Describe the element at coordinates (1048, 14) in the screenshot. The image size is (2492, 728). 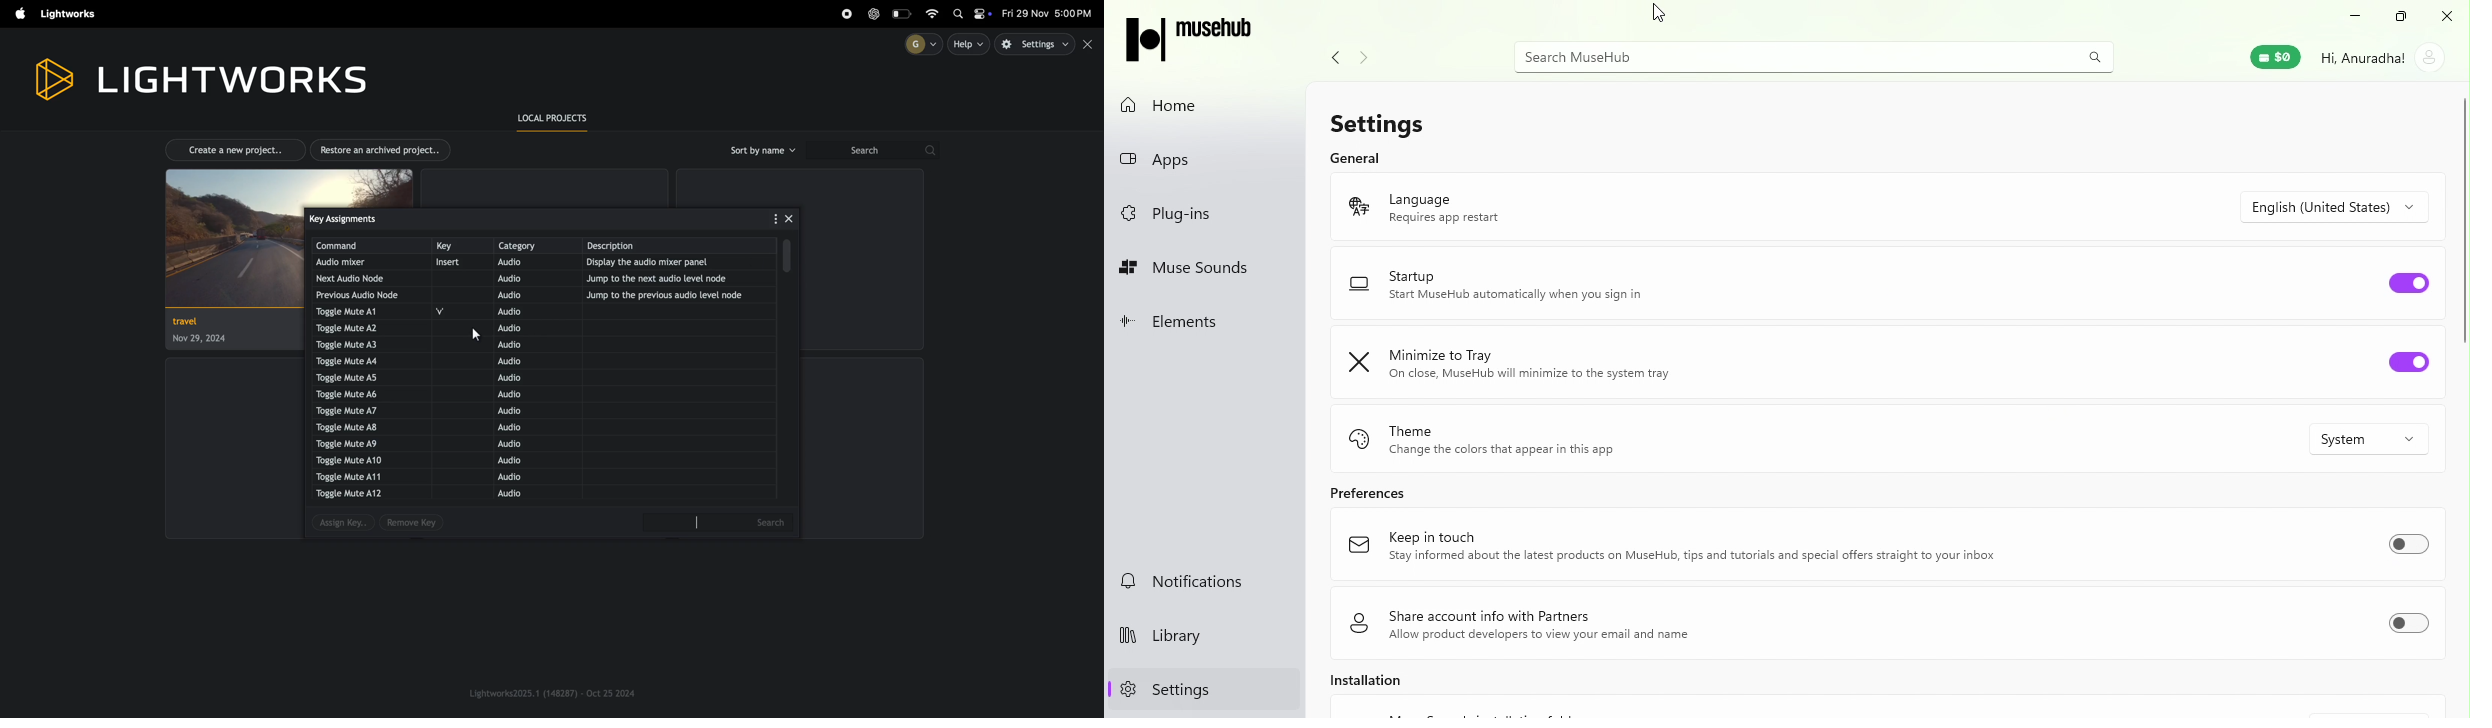
I see `date and time` at that location.